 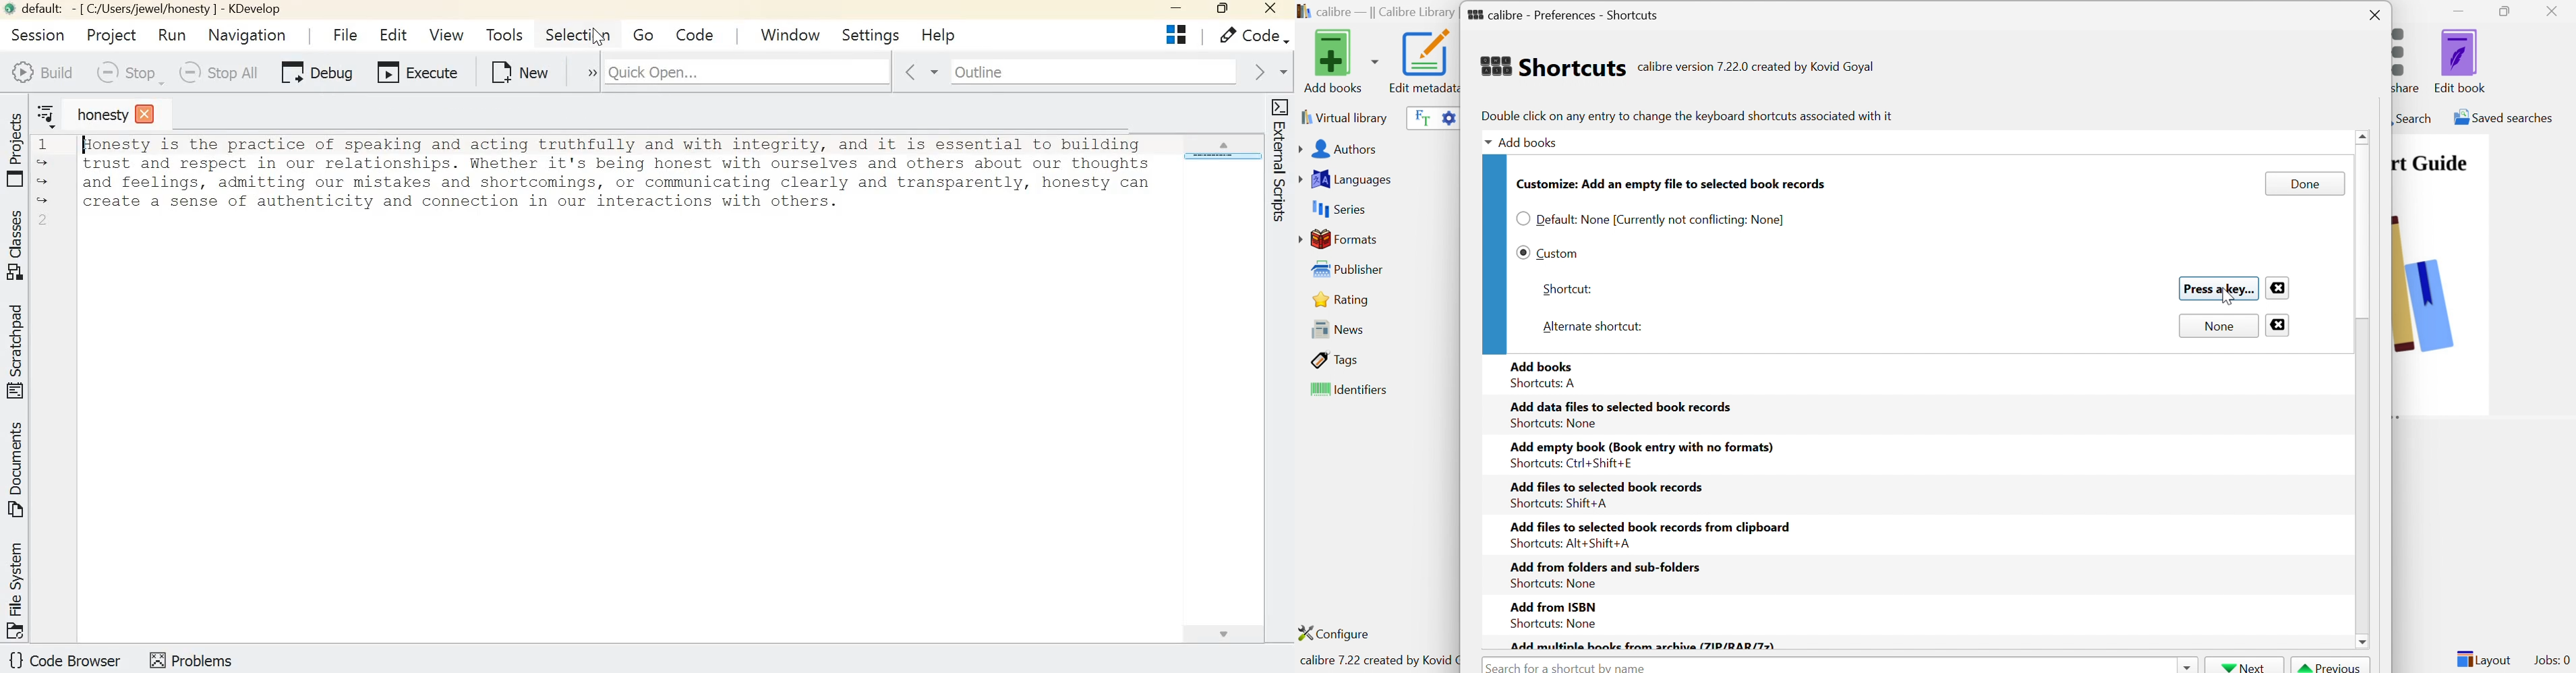 What do you see at coordinates (1552, 605) in the screenshot?
I see `Add from ISBN` at bounding box center [1552, 605].